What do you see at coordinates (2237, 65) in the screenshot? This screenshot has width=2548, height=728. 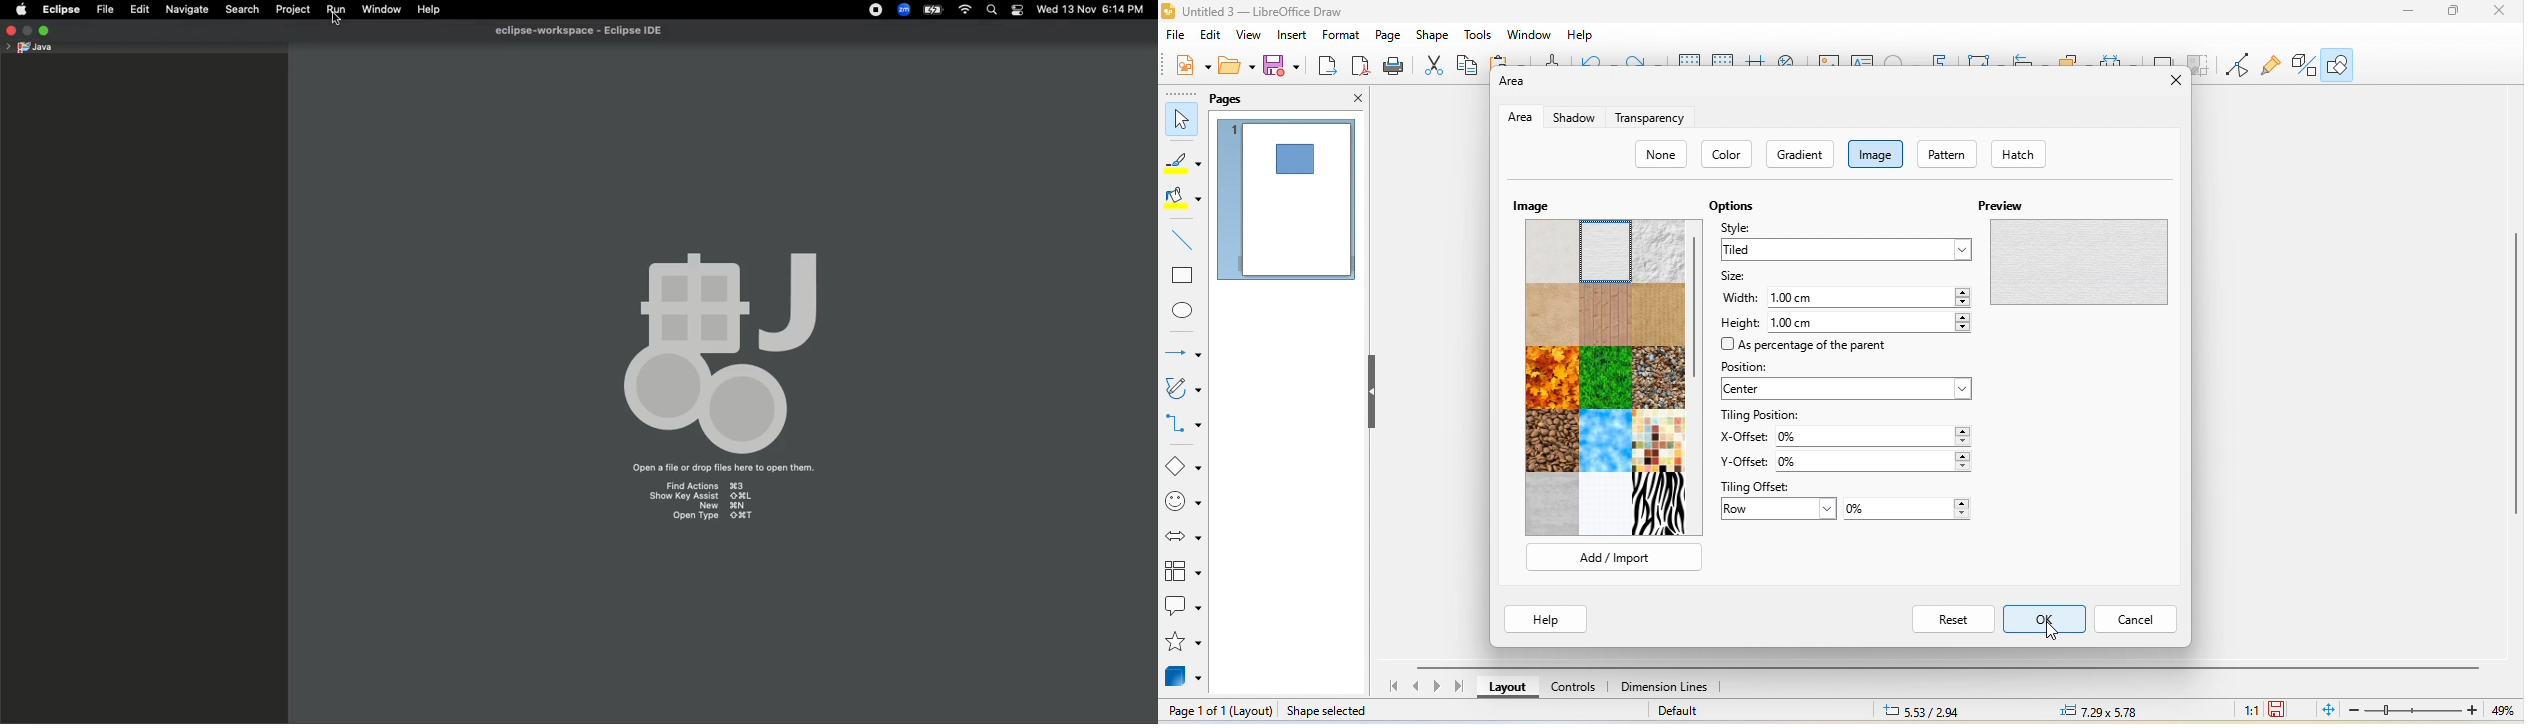 I see `point edit mode` at bounding box center [2237, 65].